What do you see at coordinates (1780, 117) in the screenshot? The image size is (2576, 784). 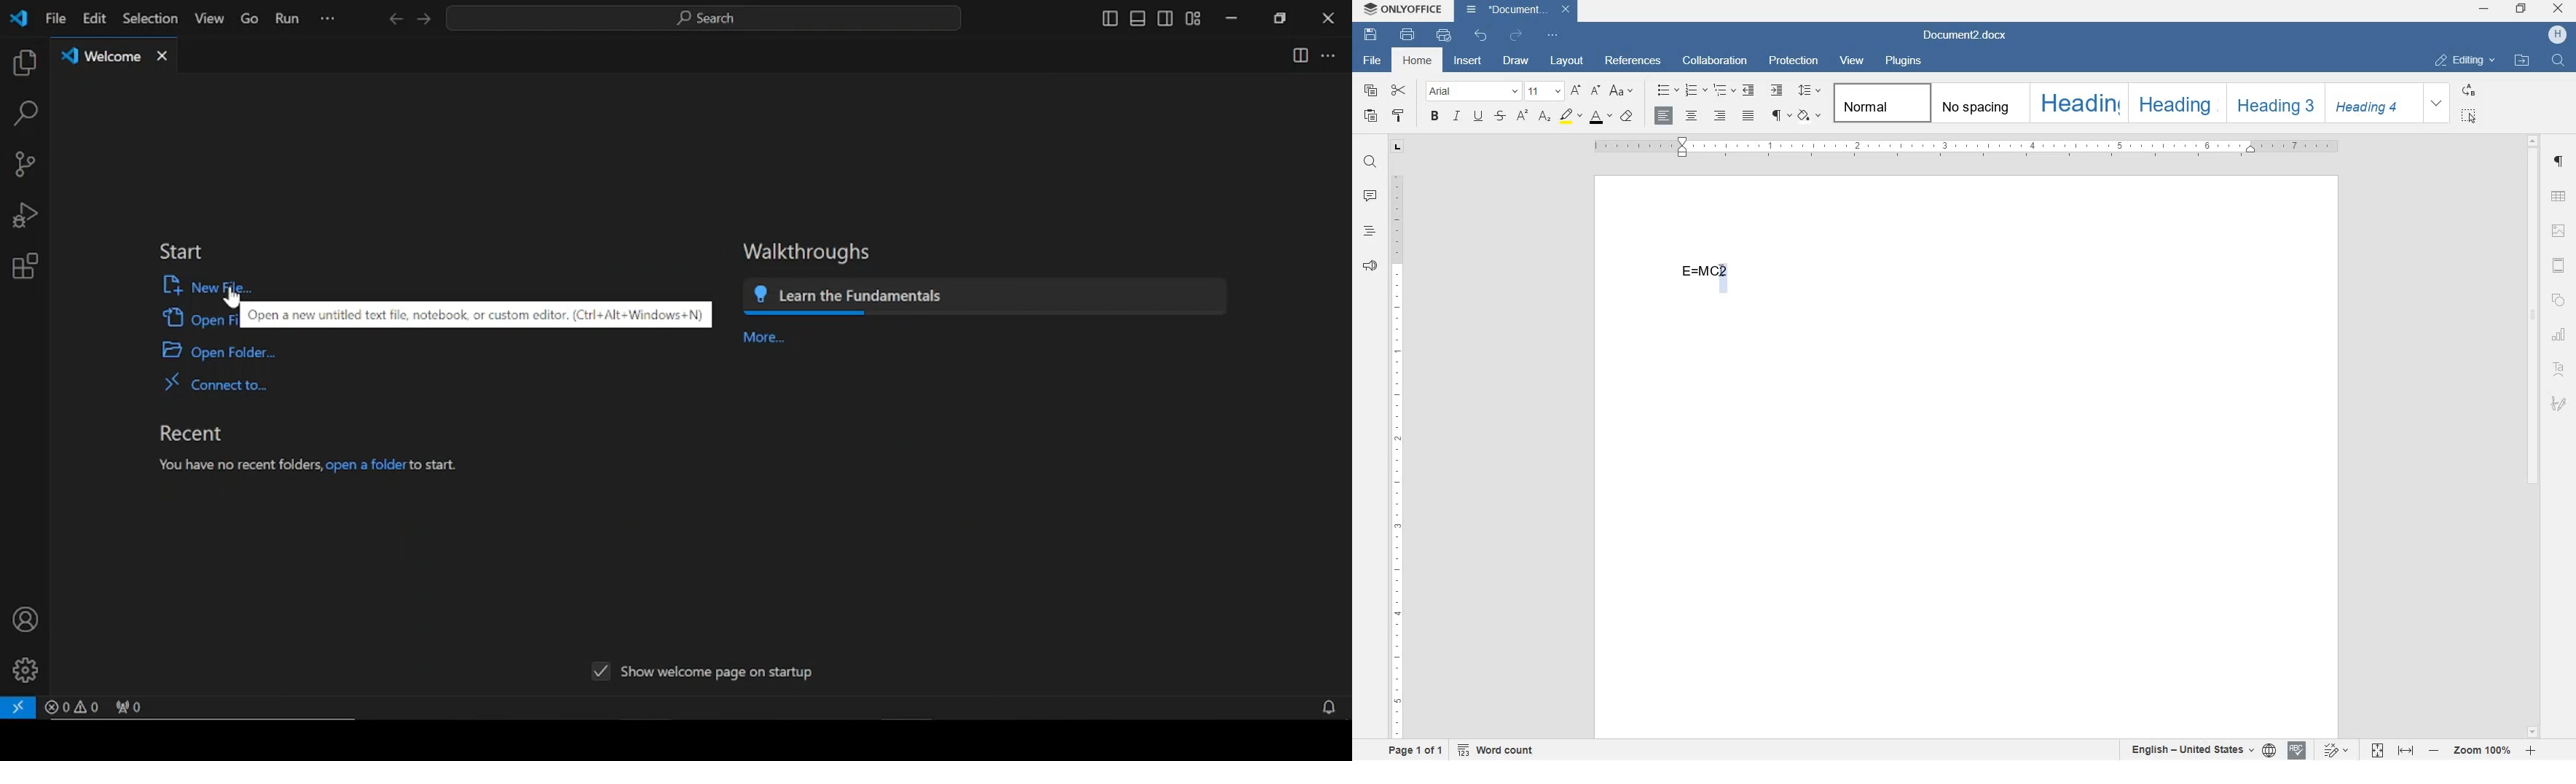 I see `non printing characters` at bounding box center [1780, 117].